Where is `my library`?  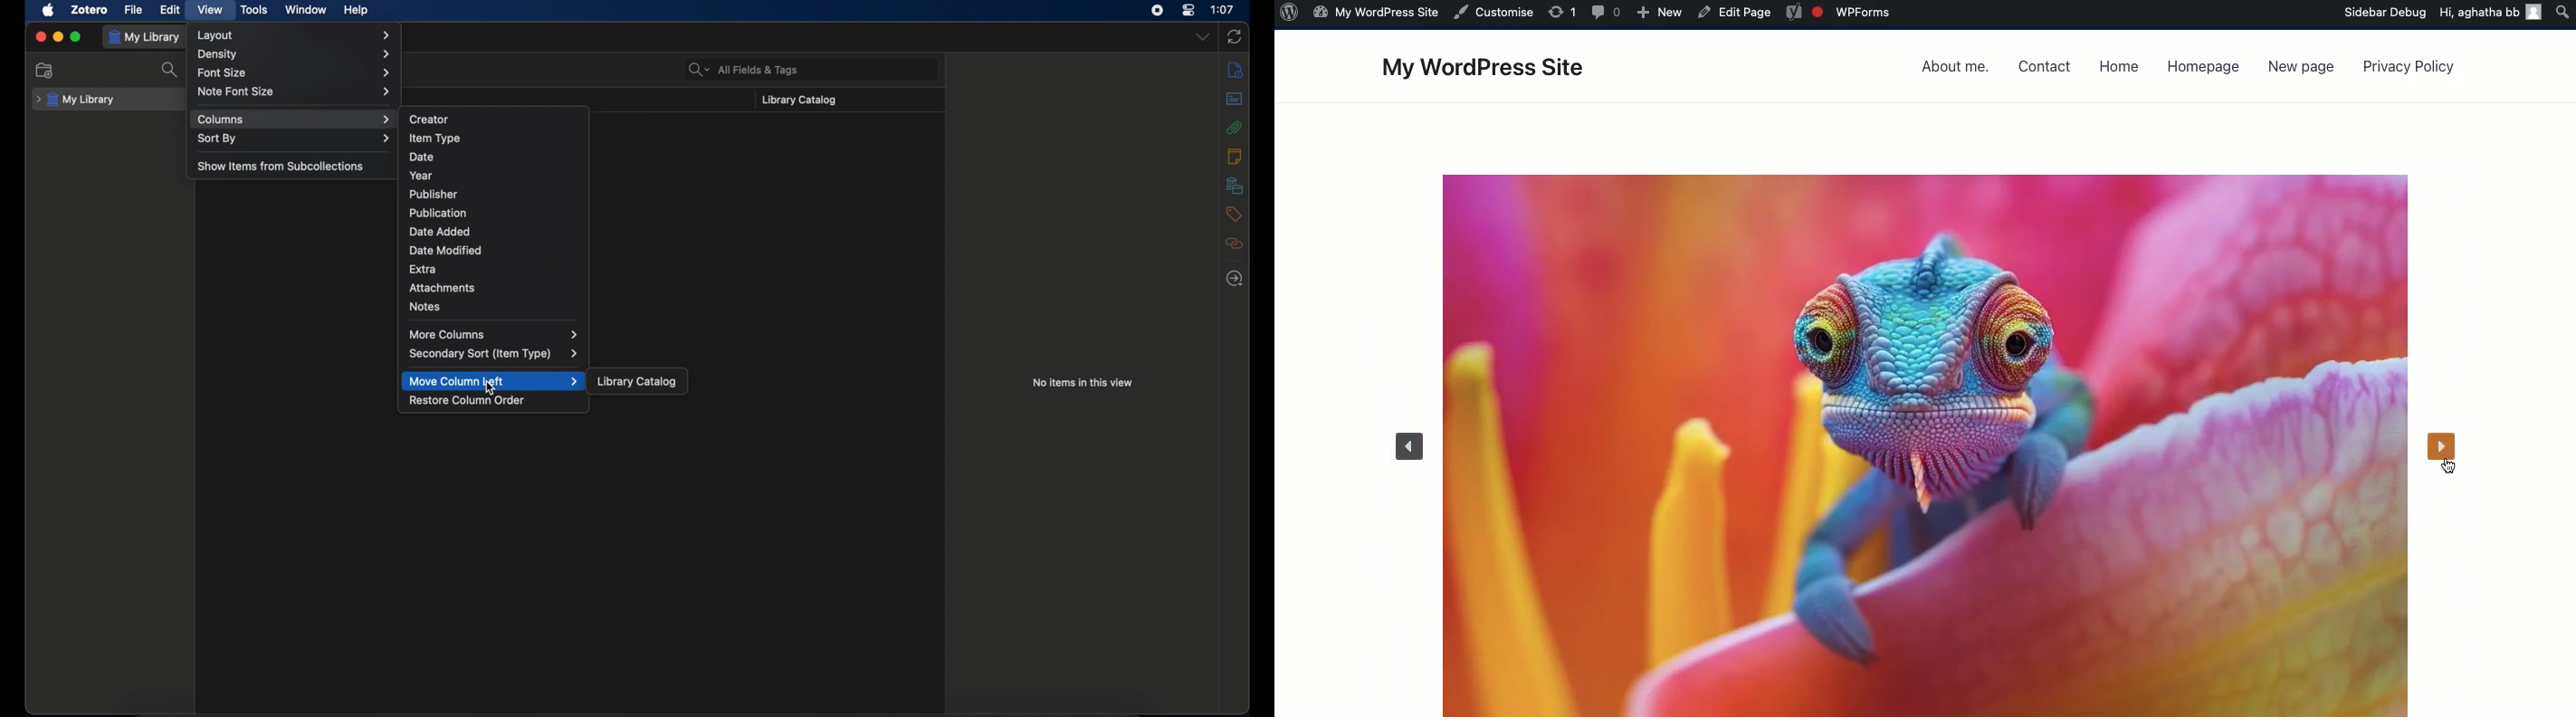
my library is located at coordinates (76, 100).